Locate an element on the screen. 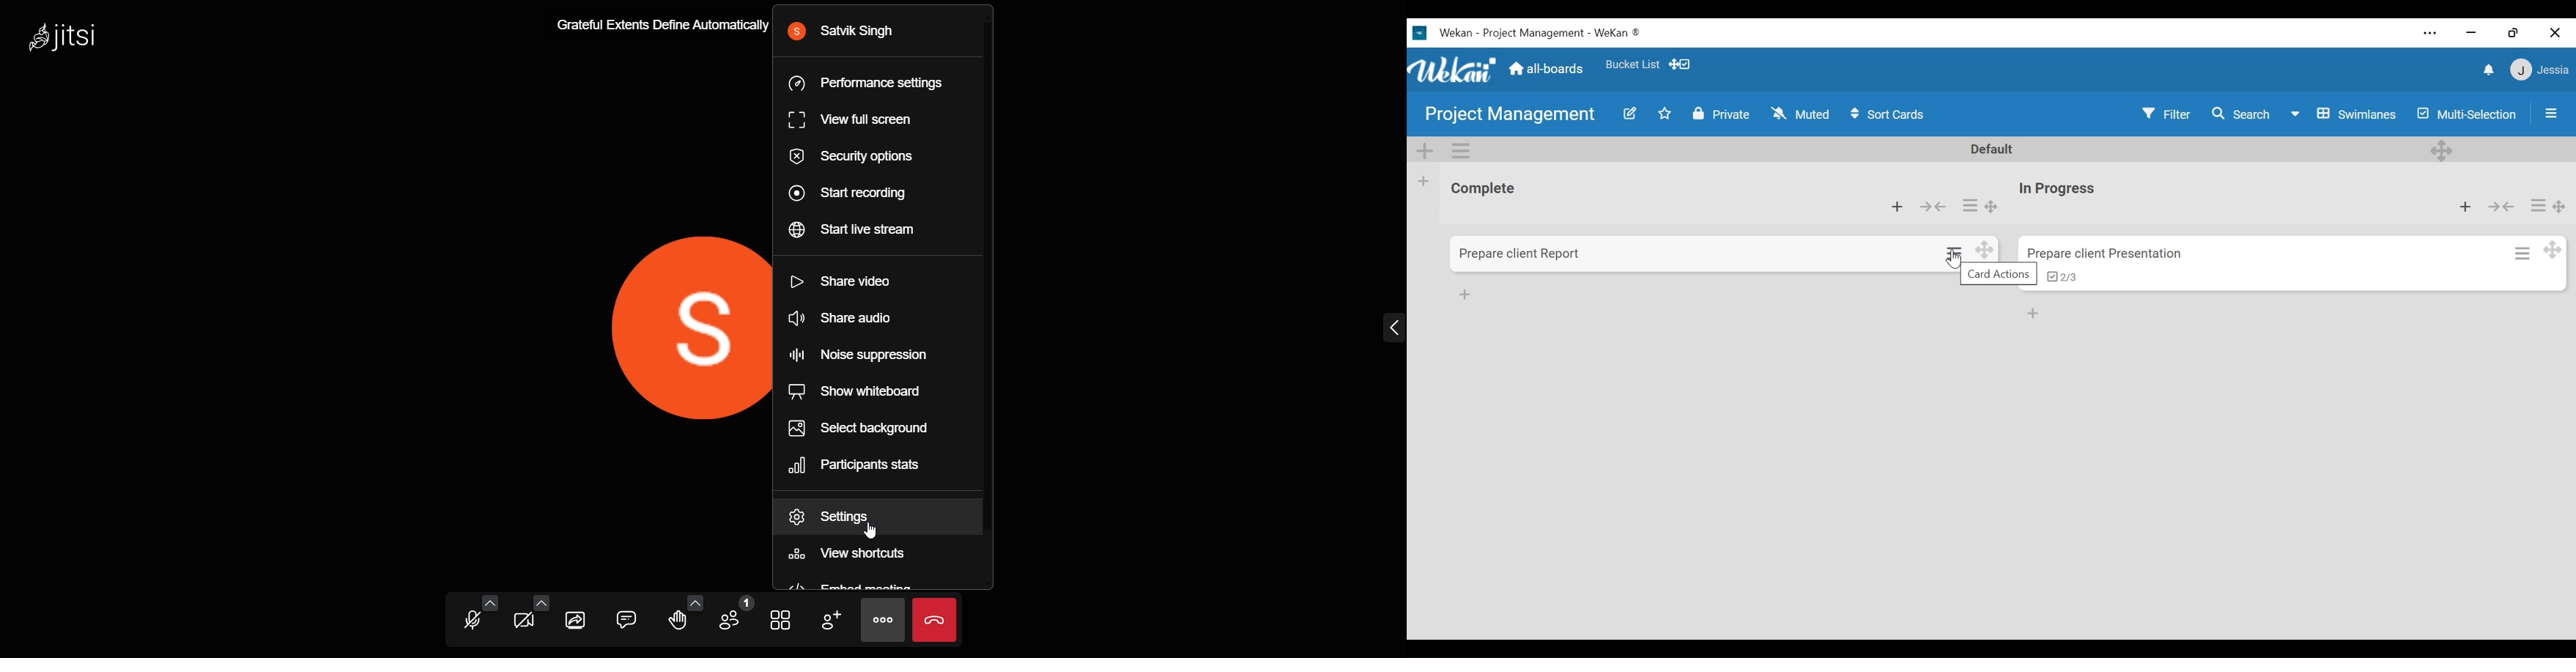 This screenshot has width=2576, height=672. user name is located at coordinates (844, 32).